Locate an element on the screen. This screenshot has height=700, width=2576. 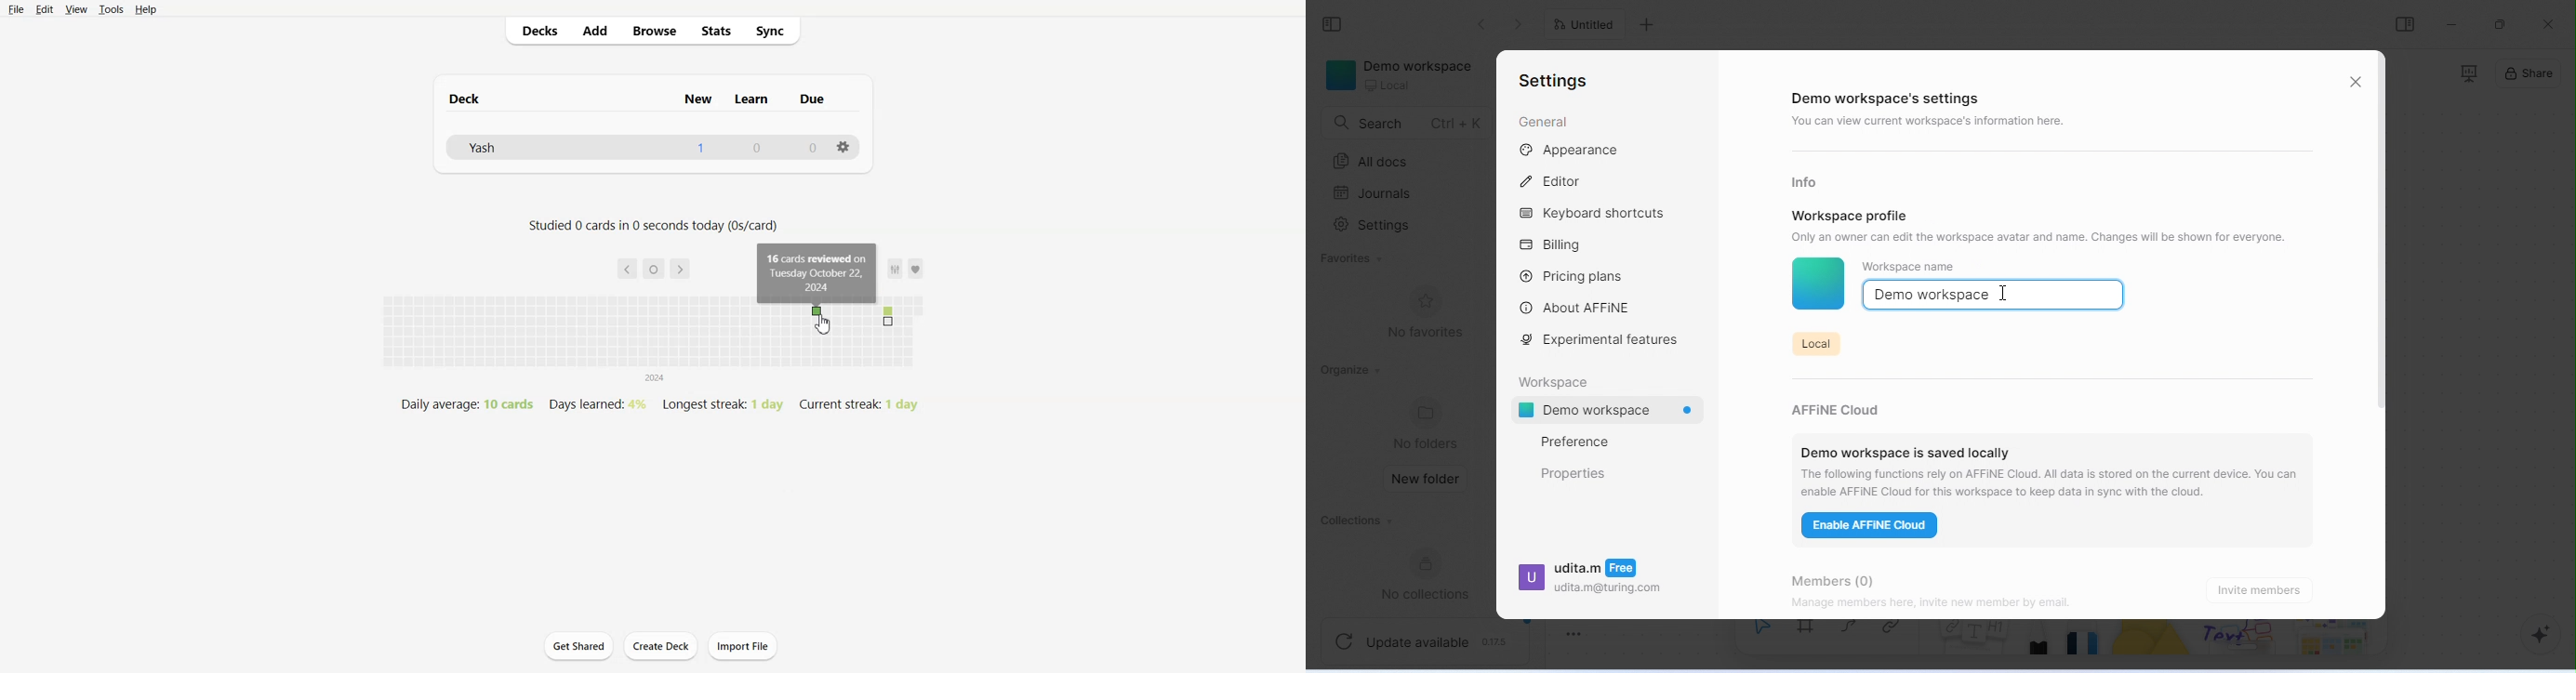
yashs is located at coordinates (499, 145).